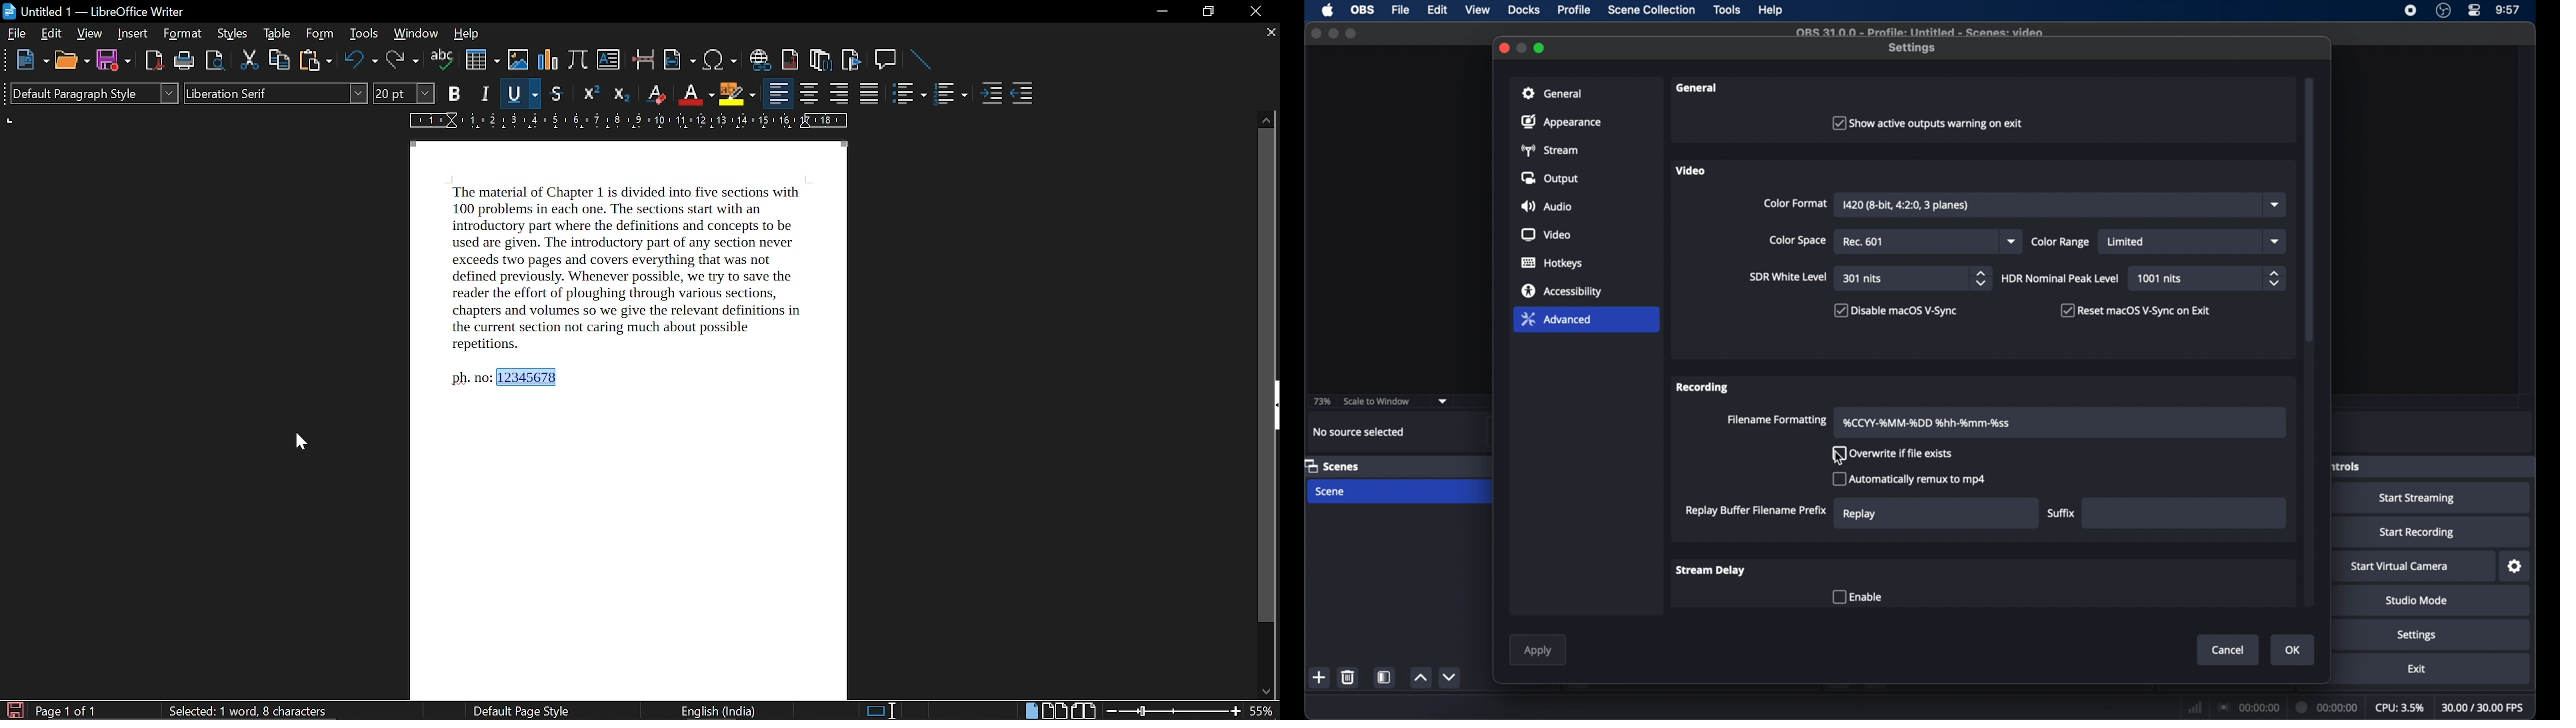 The width and height of the screenshot is (2576, 728). What do you see at coordinates (1711, 571) in the screenshot?
I see `stream delay` at bounding box center [1711, 571].